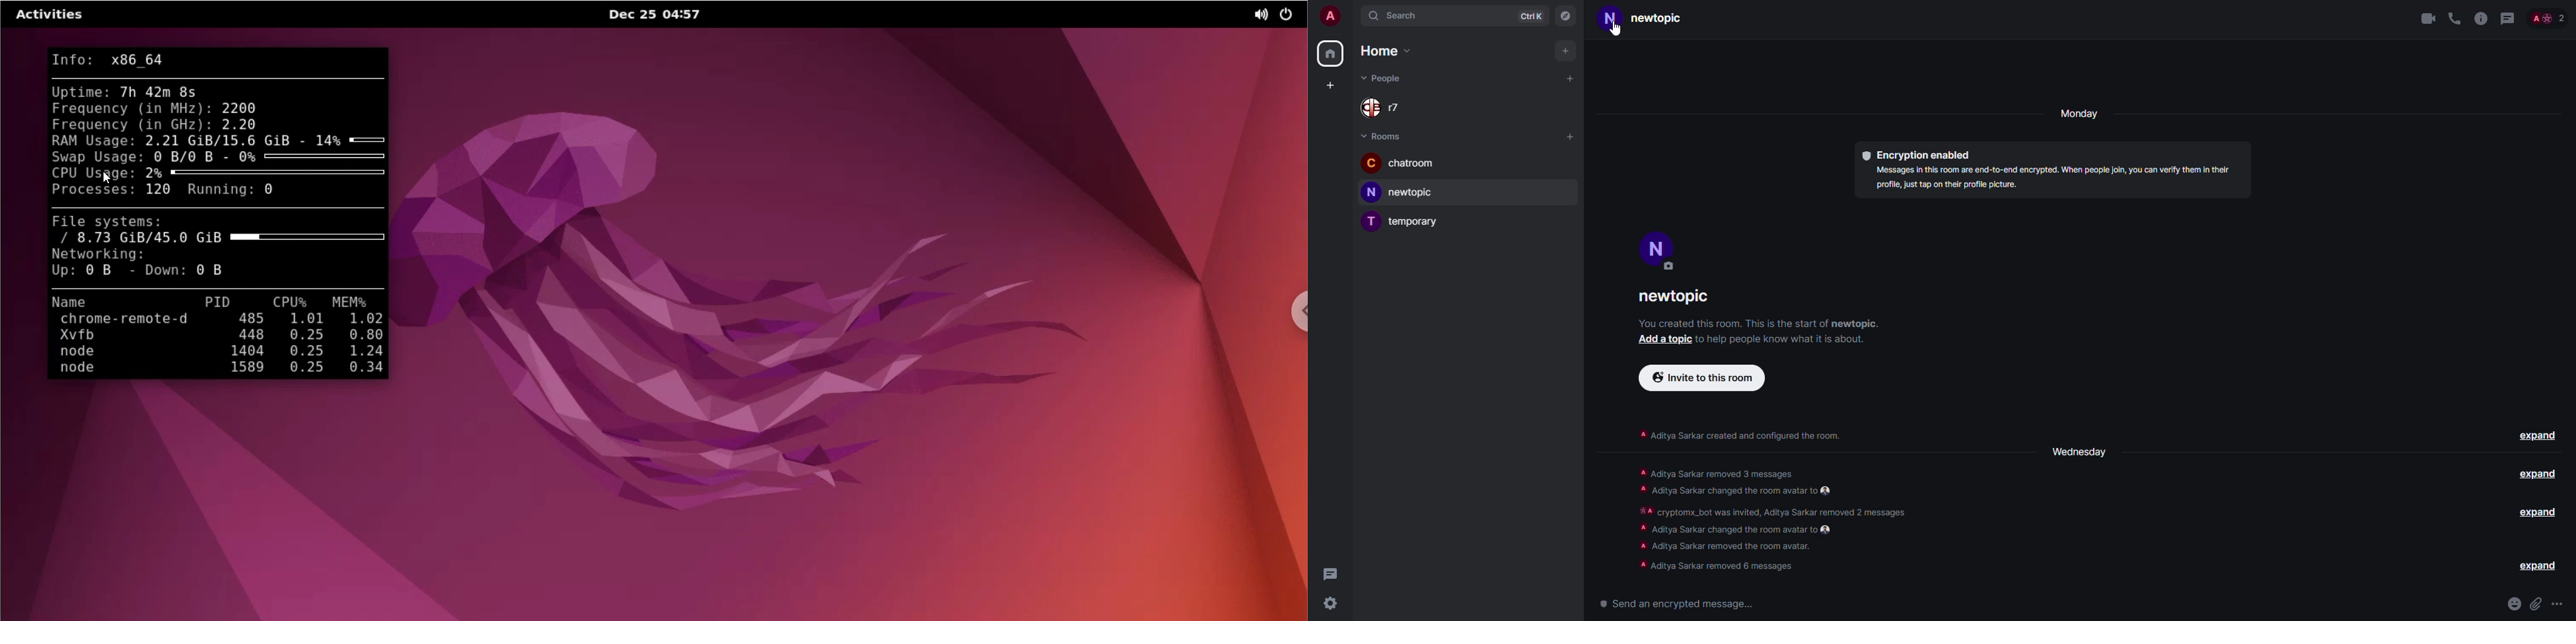 This screenshot has height=644, width=2576. Describe the element at coordinates (1659, 251) in the screenshot. I see `profile` at that location.